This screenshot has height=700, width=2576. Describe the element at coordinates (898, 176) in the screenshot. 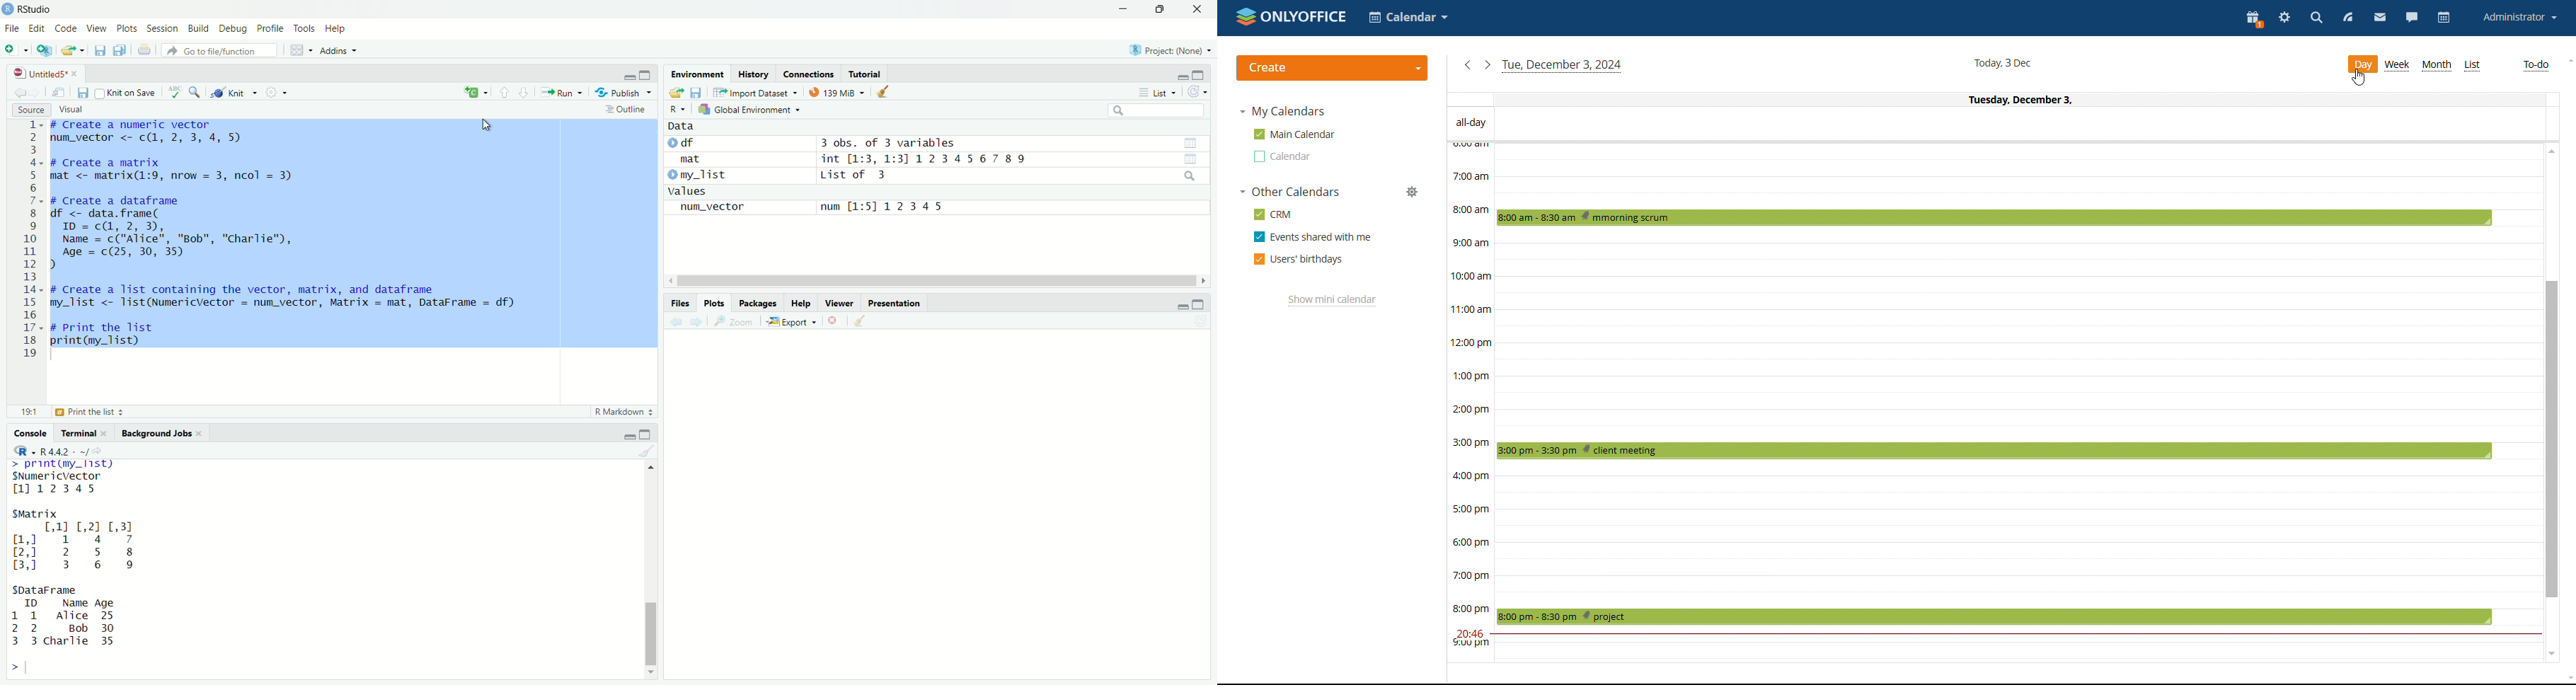

I see `me
© df 3 obs. of 3 variables
mat int [1:3, 1:31 123456789
Omy_list List of 3
values
num_vector num [1:5] 12345` at that location.